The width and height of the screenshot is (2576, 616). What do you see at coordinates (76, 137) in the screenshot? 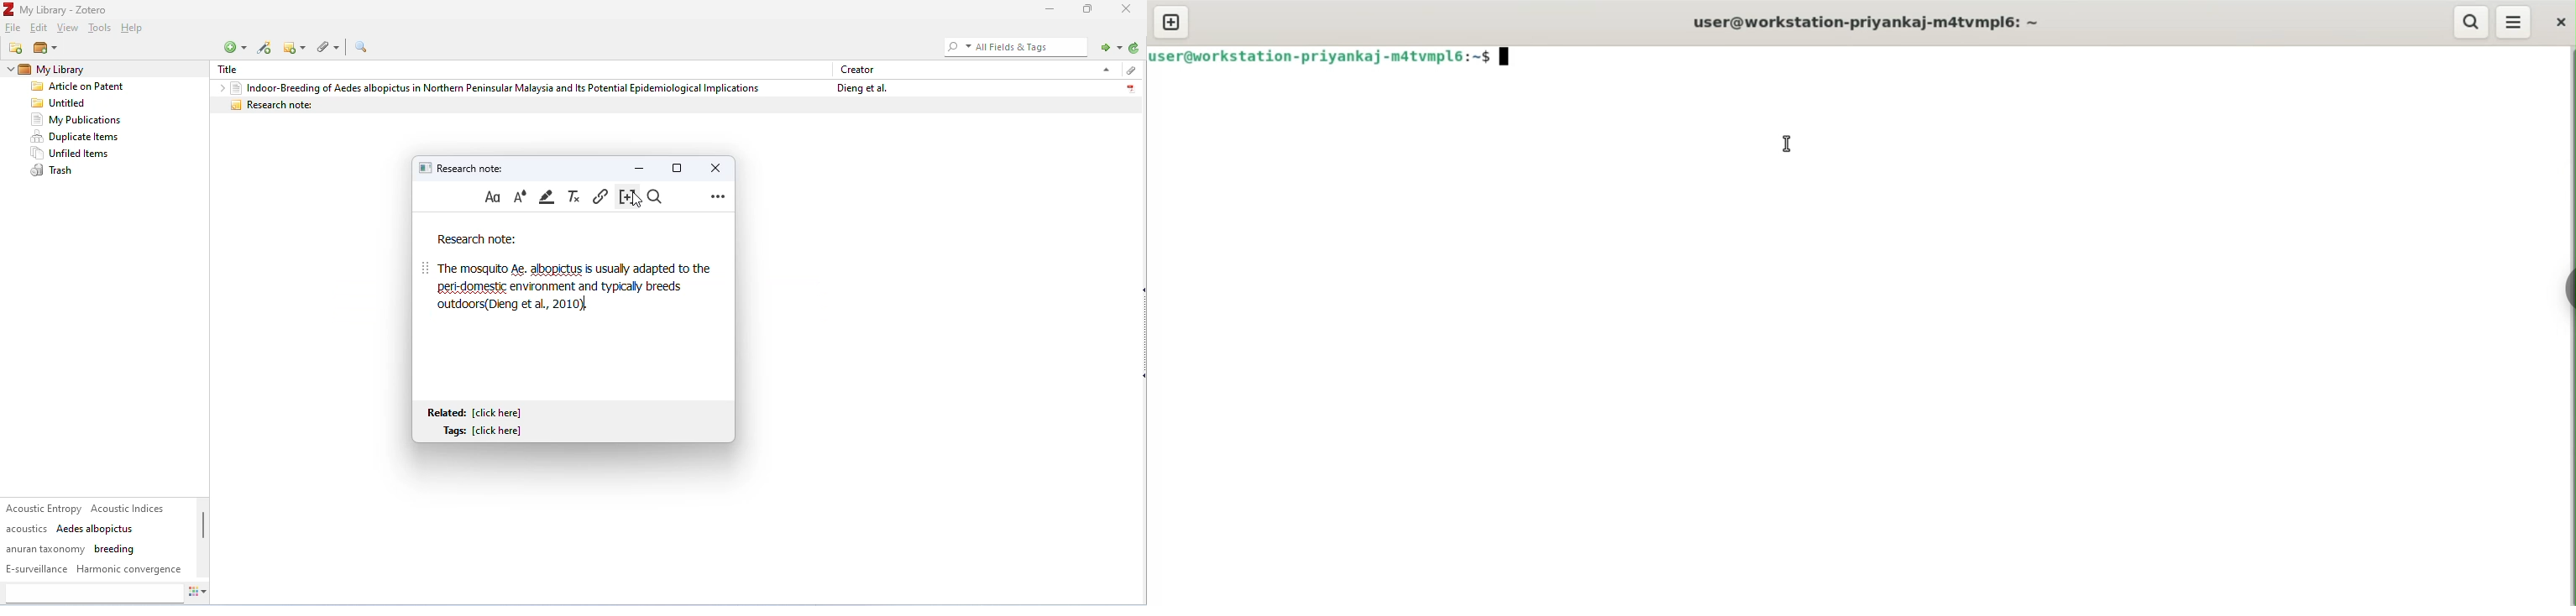
I see `duplicate items` at bounding box center [76, 137].